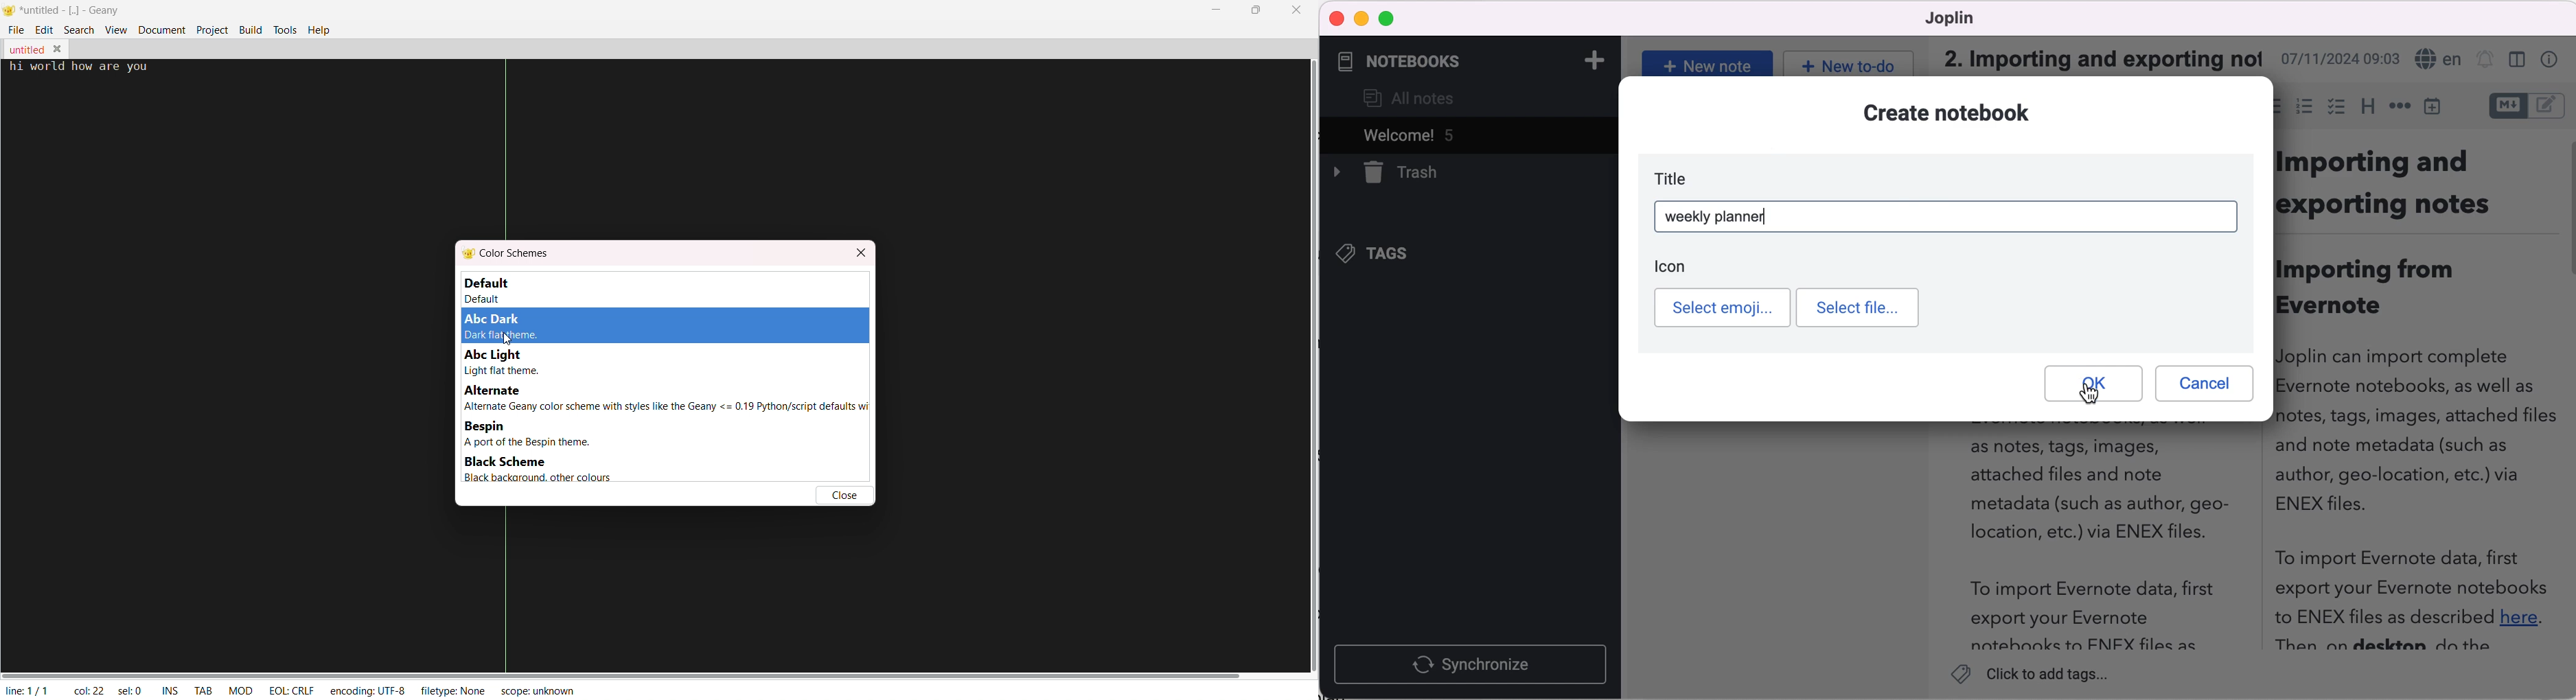  What do you see at coordinates (1383, 255) in the screenshot?
I see `tags` at bounding box center [1383, 255].